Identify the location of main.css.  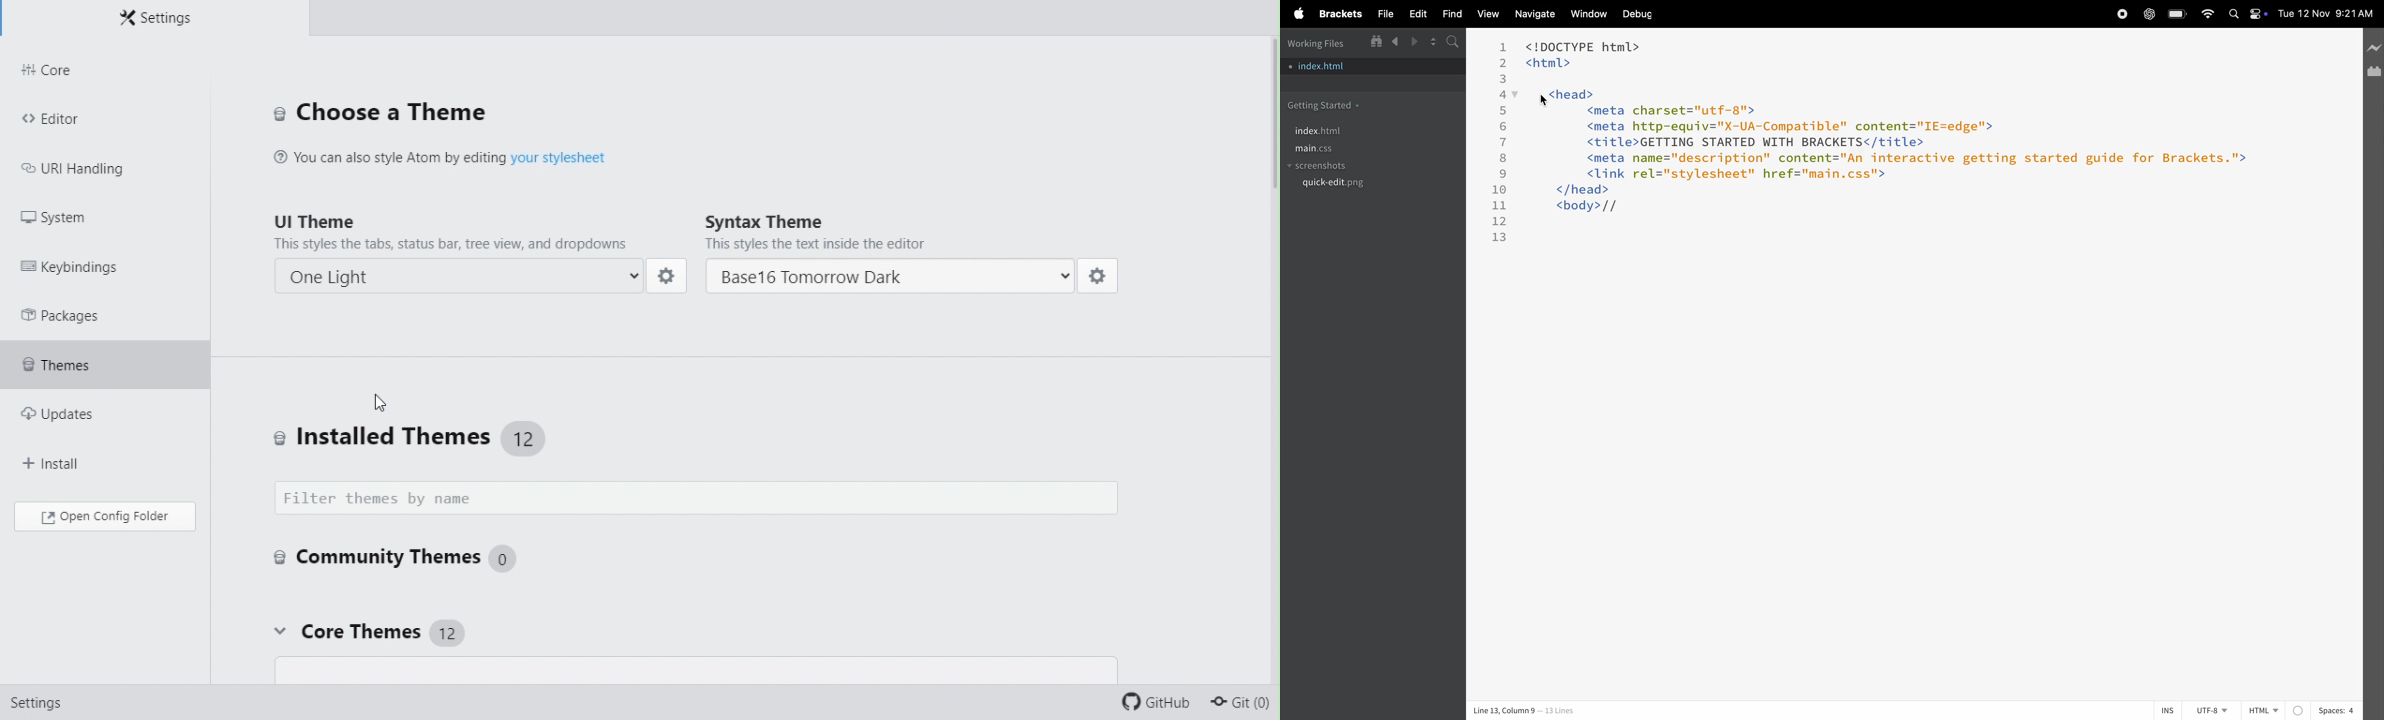
(1339, 148).